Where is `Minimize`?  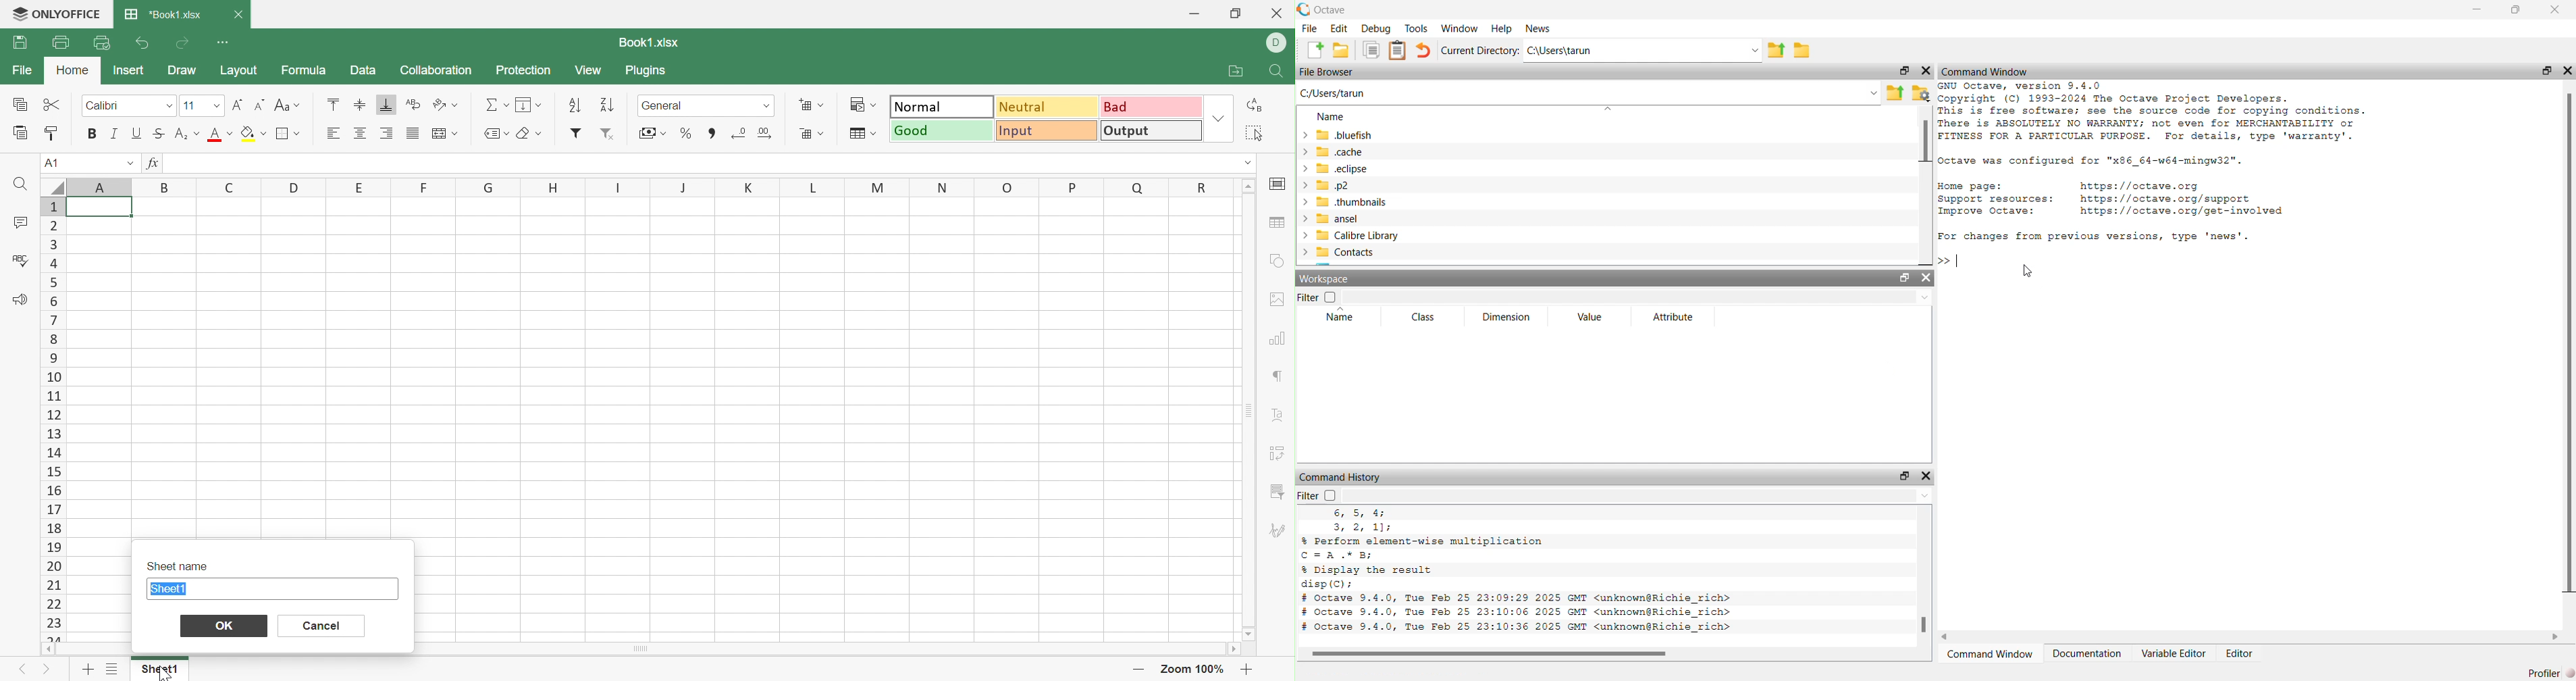 Minimize is located at coordinates (1194, 13).